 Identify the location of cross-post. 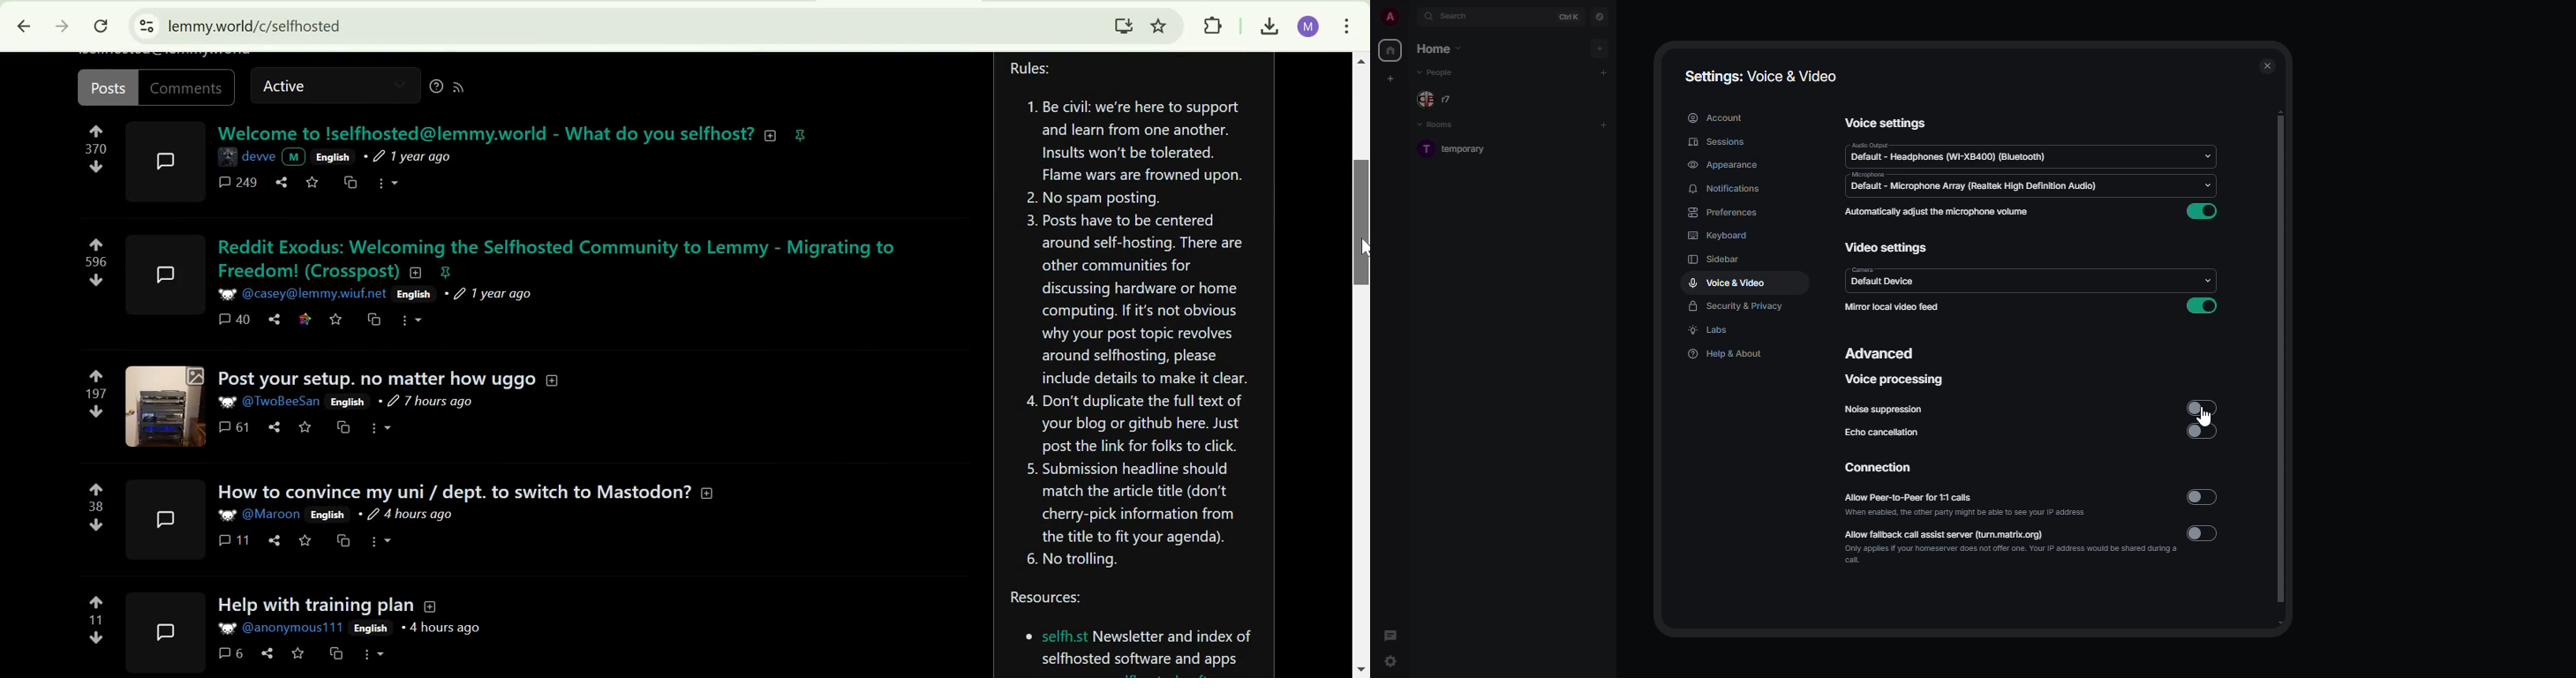
(347, 427).